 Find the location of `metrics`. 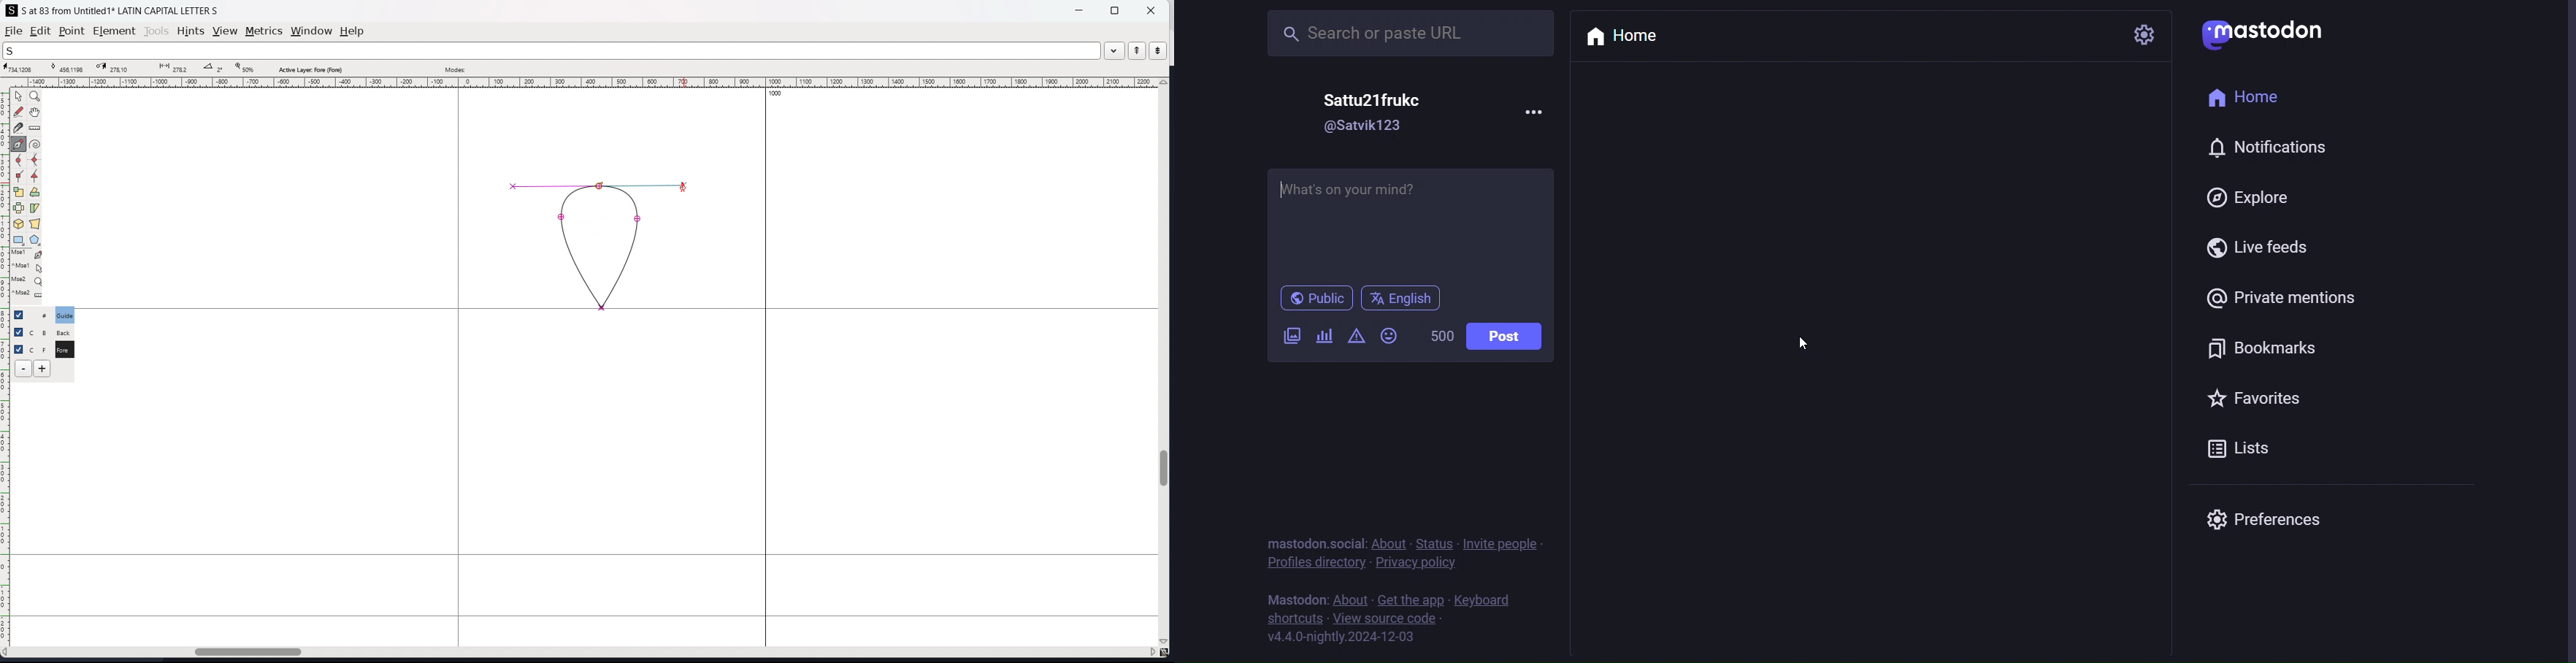

metrics is located at coordinates (264, 31).